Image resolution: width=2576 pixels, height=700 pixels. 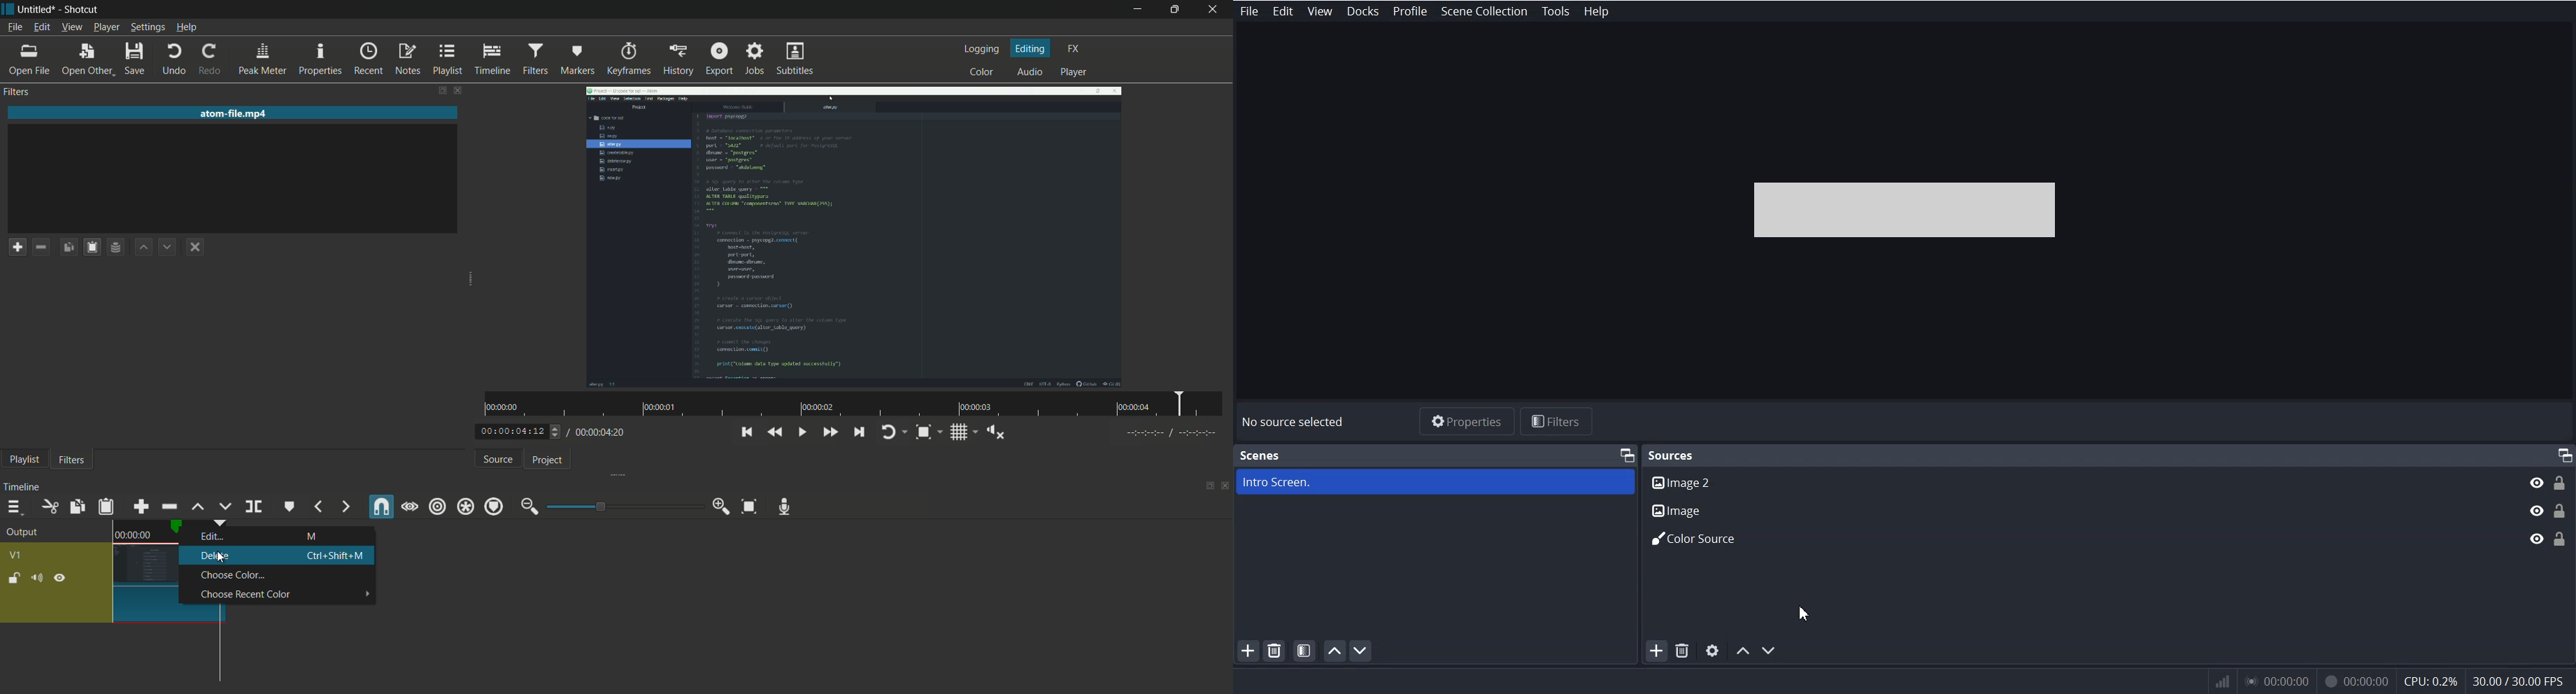 I want to click on view menu, so click(x=71, y=28).